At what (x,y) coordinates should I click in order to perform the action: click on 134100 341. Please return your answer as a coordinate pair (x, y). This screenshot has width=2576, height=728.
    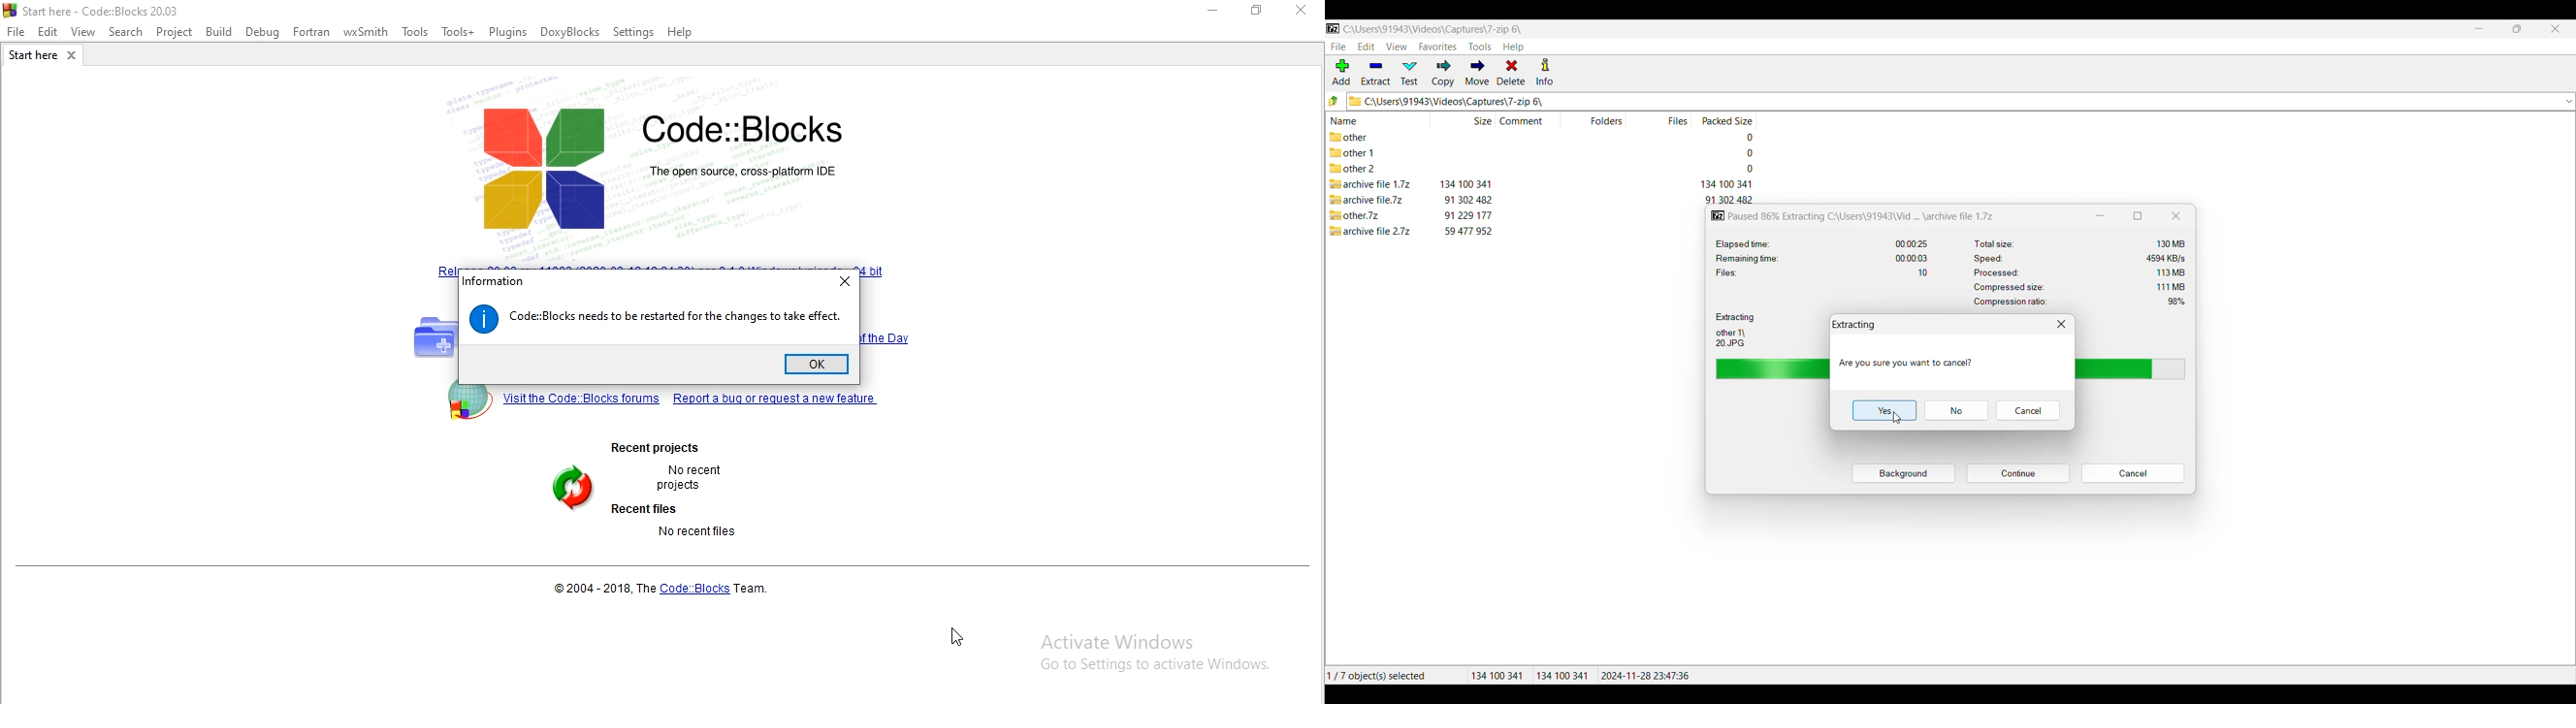
    Looking at the image, I should click on (1562, 676).